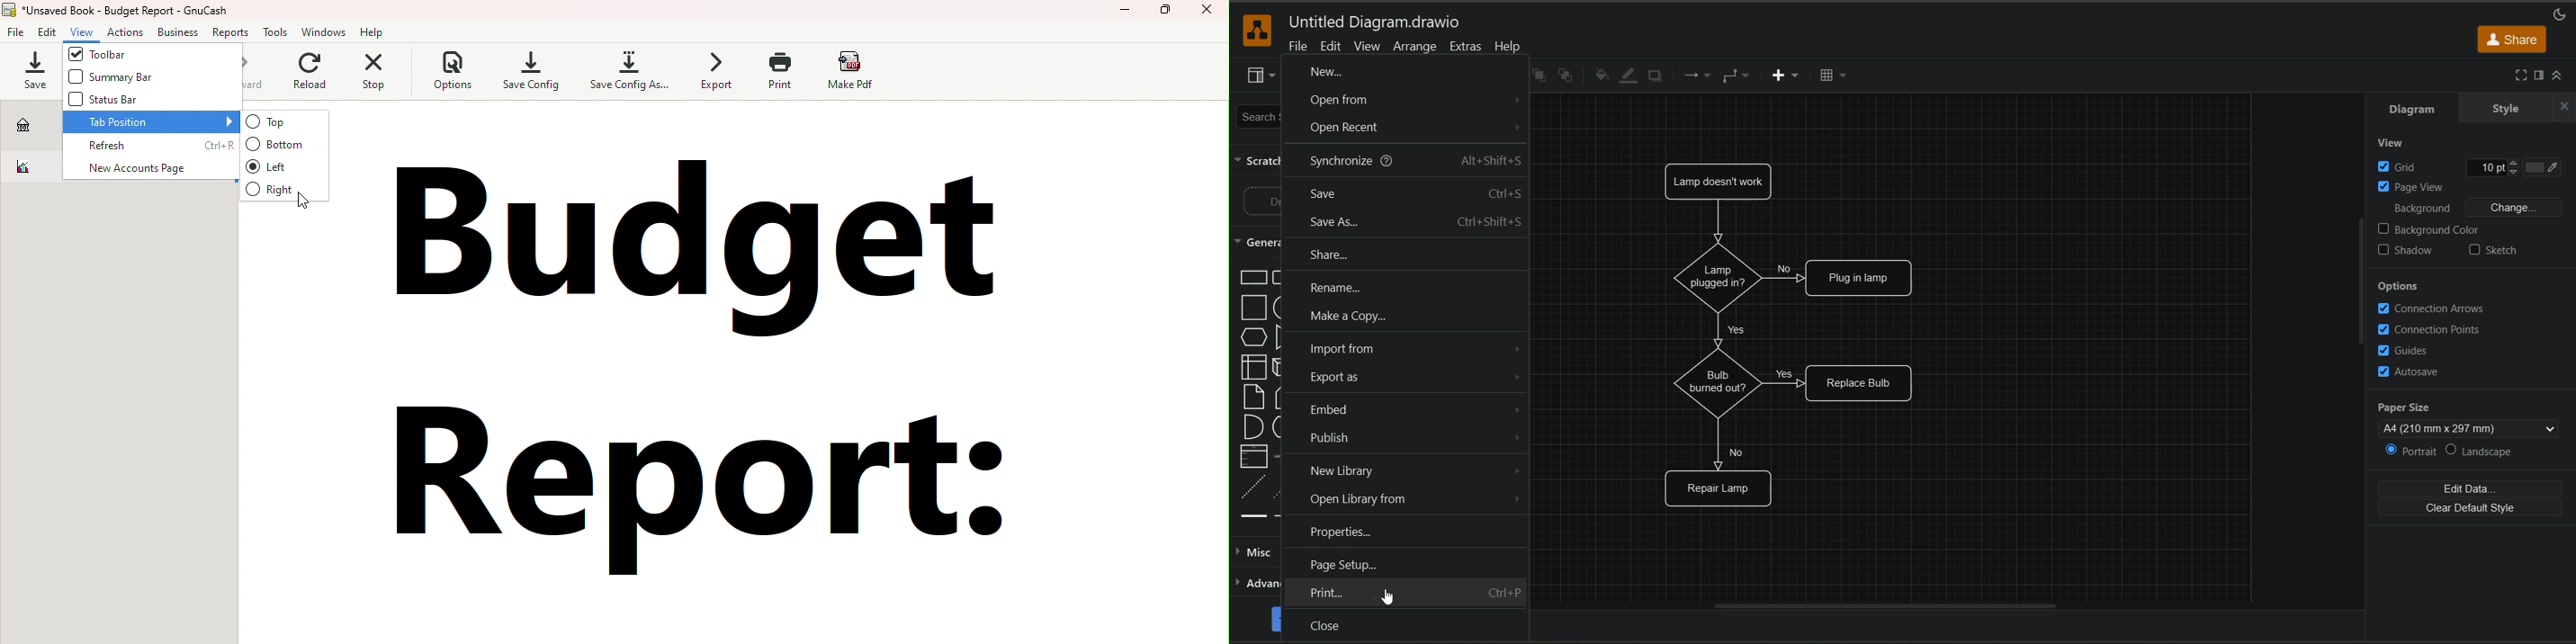 The image size is (2576, 644). Describe the element at coordinates (1738, 76) in the screenshot. I see `waypoints` at that location.